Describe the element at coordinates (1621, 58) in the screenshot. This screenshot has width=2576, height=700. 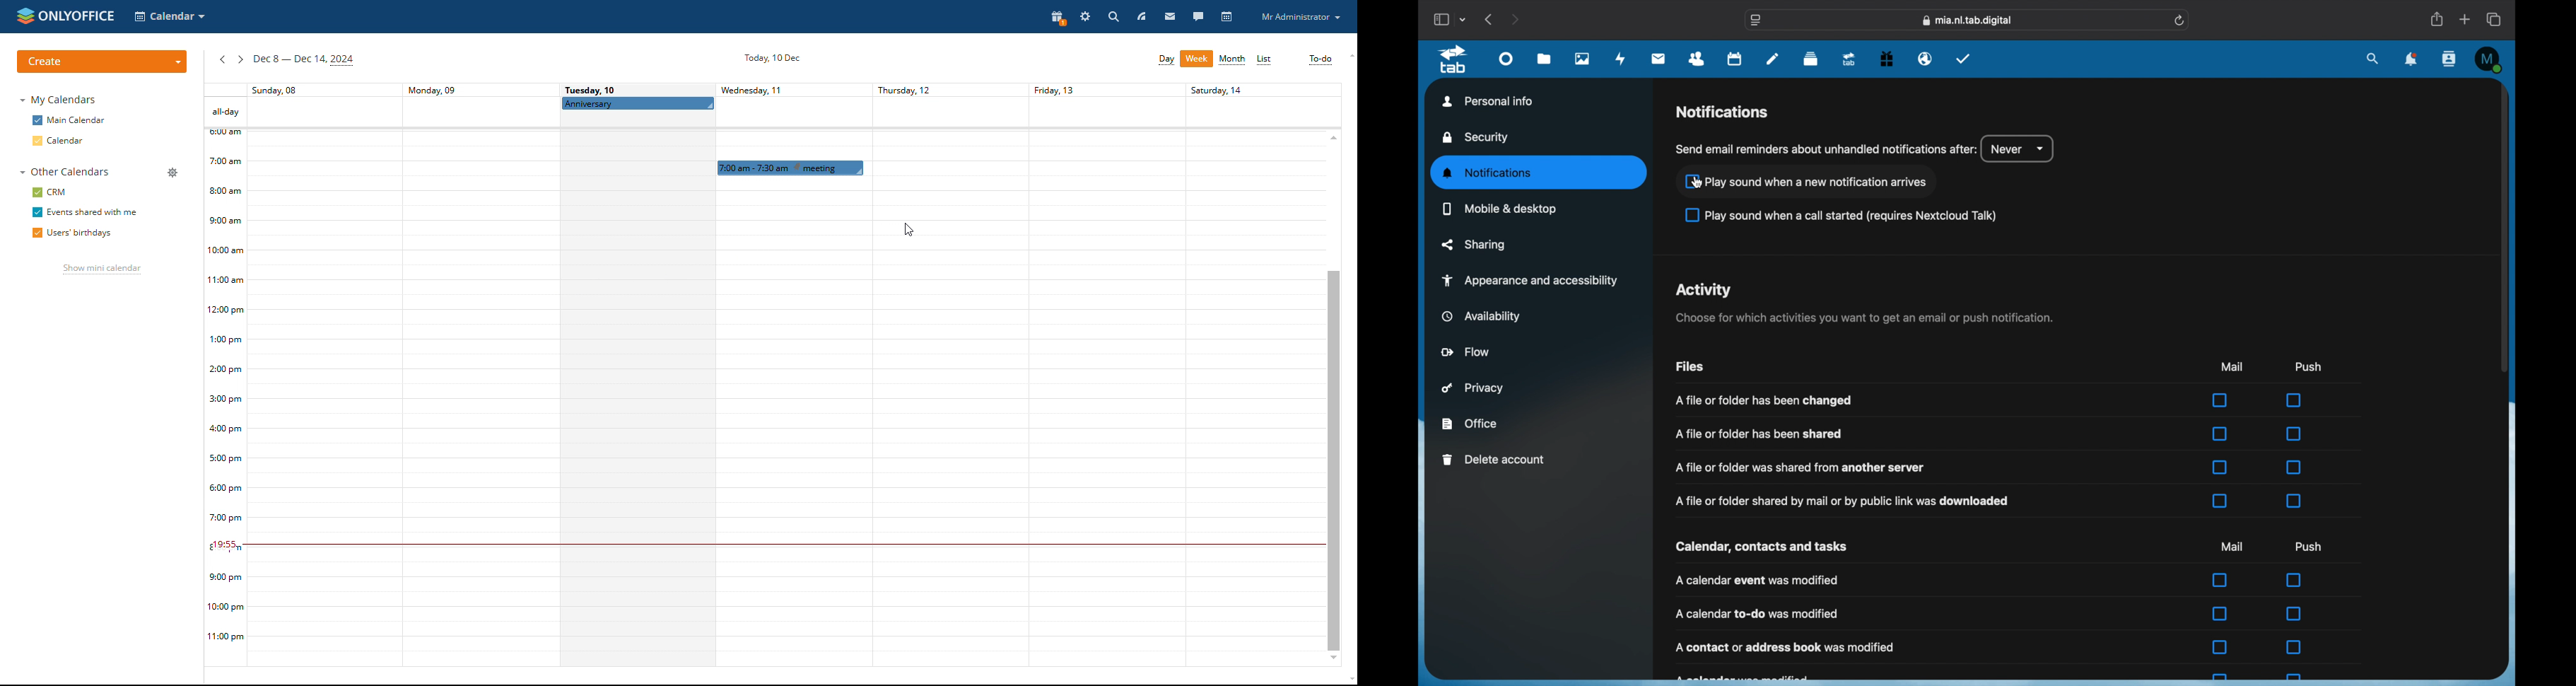
I see `activity` at that location.